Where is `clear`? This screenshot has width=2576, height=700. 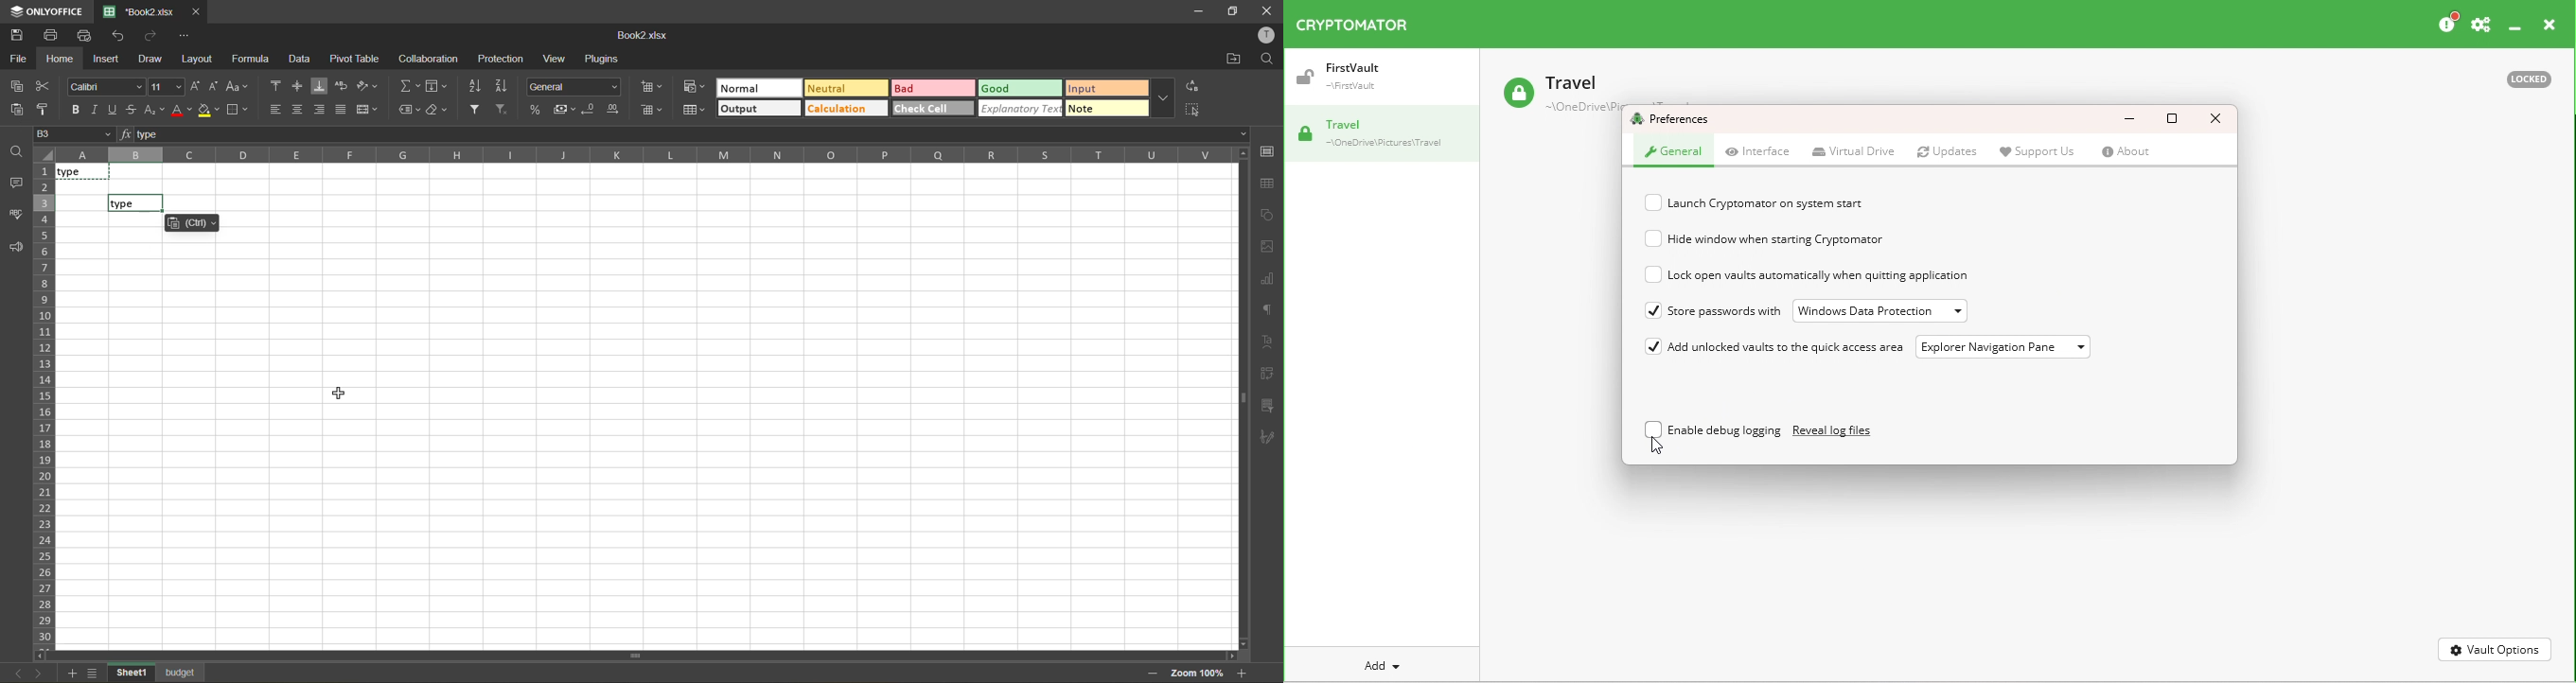 clear is located at coordinates (437, 110).